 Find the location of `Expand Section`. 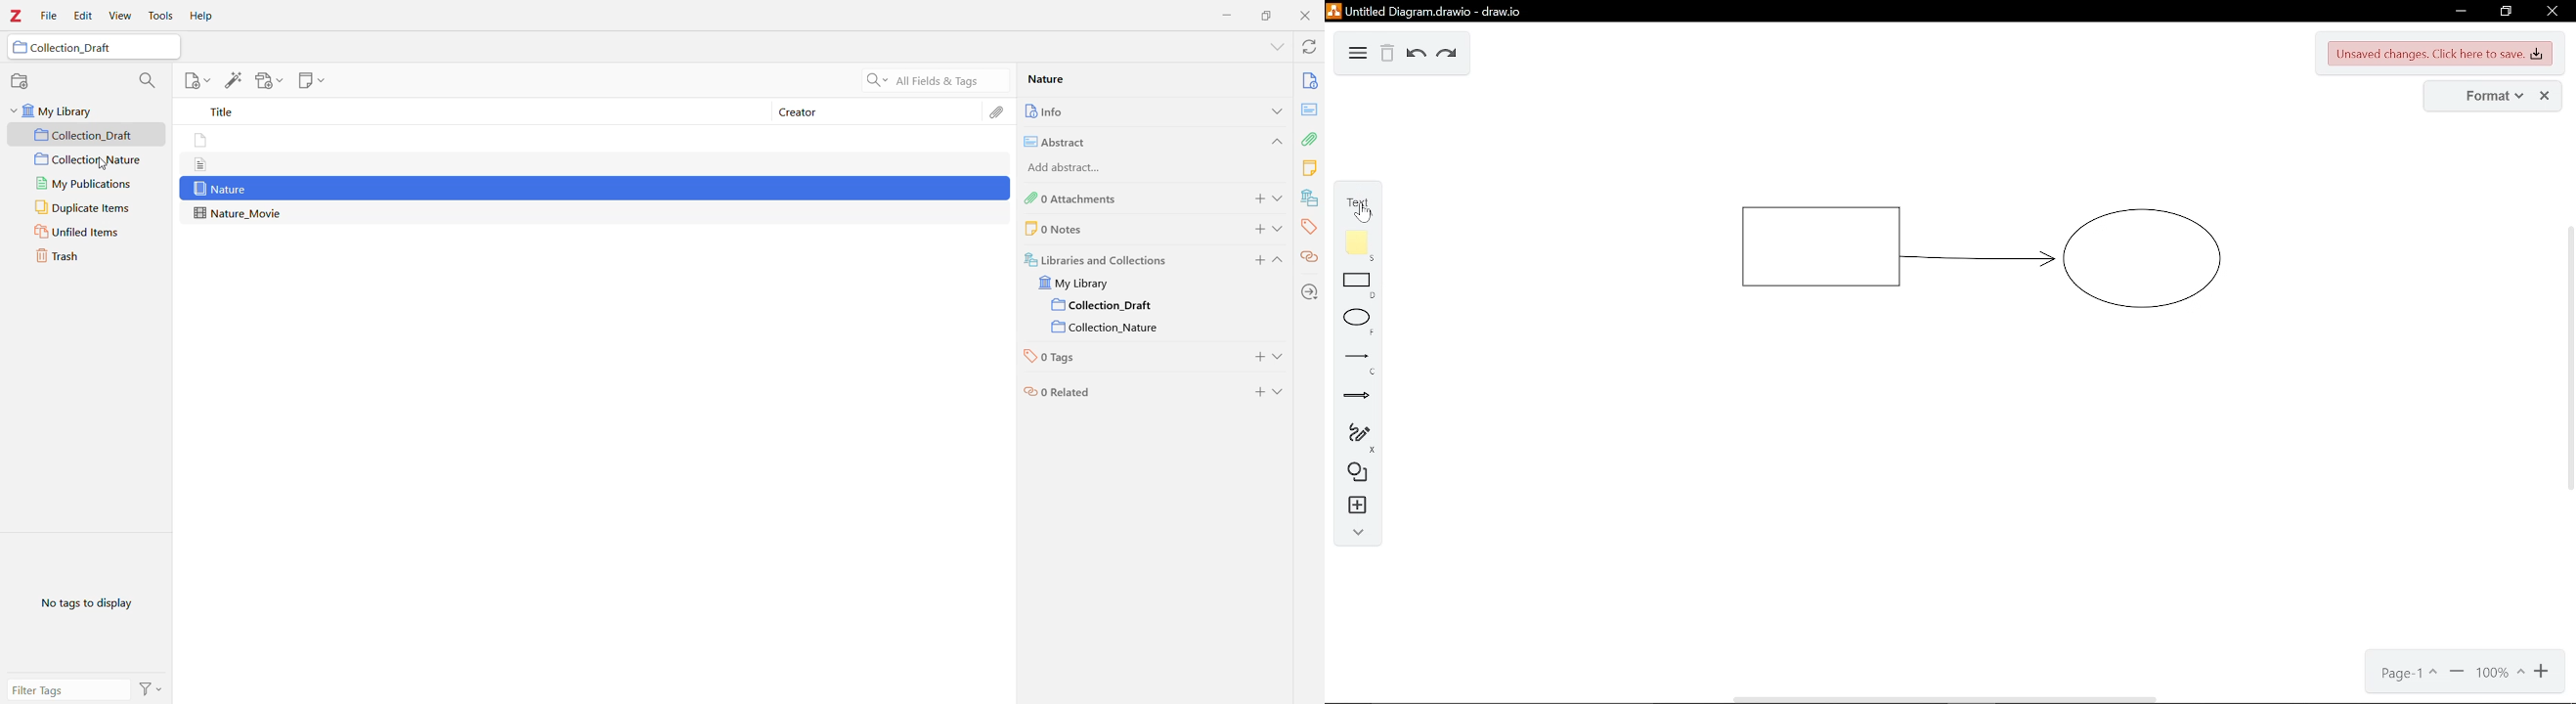

Expand Section is located at coordinates (1281, 355).